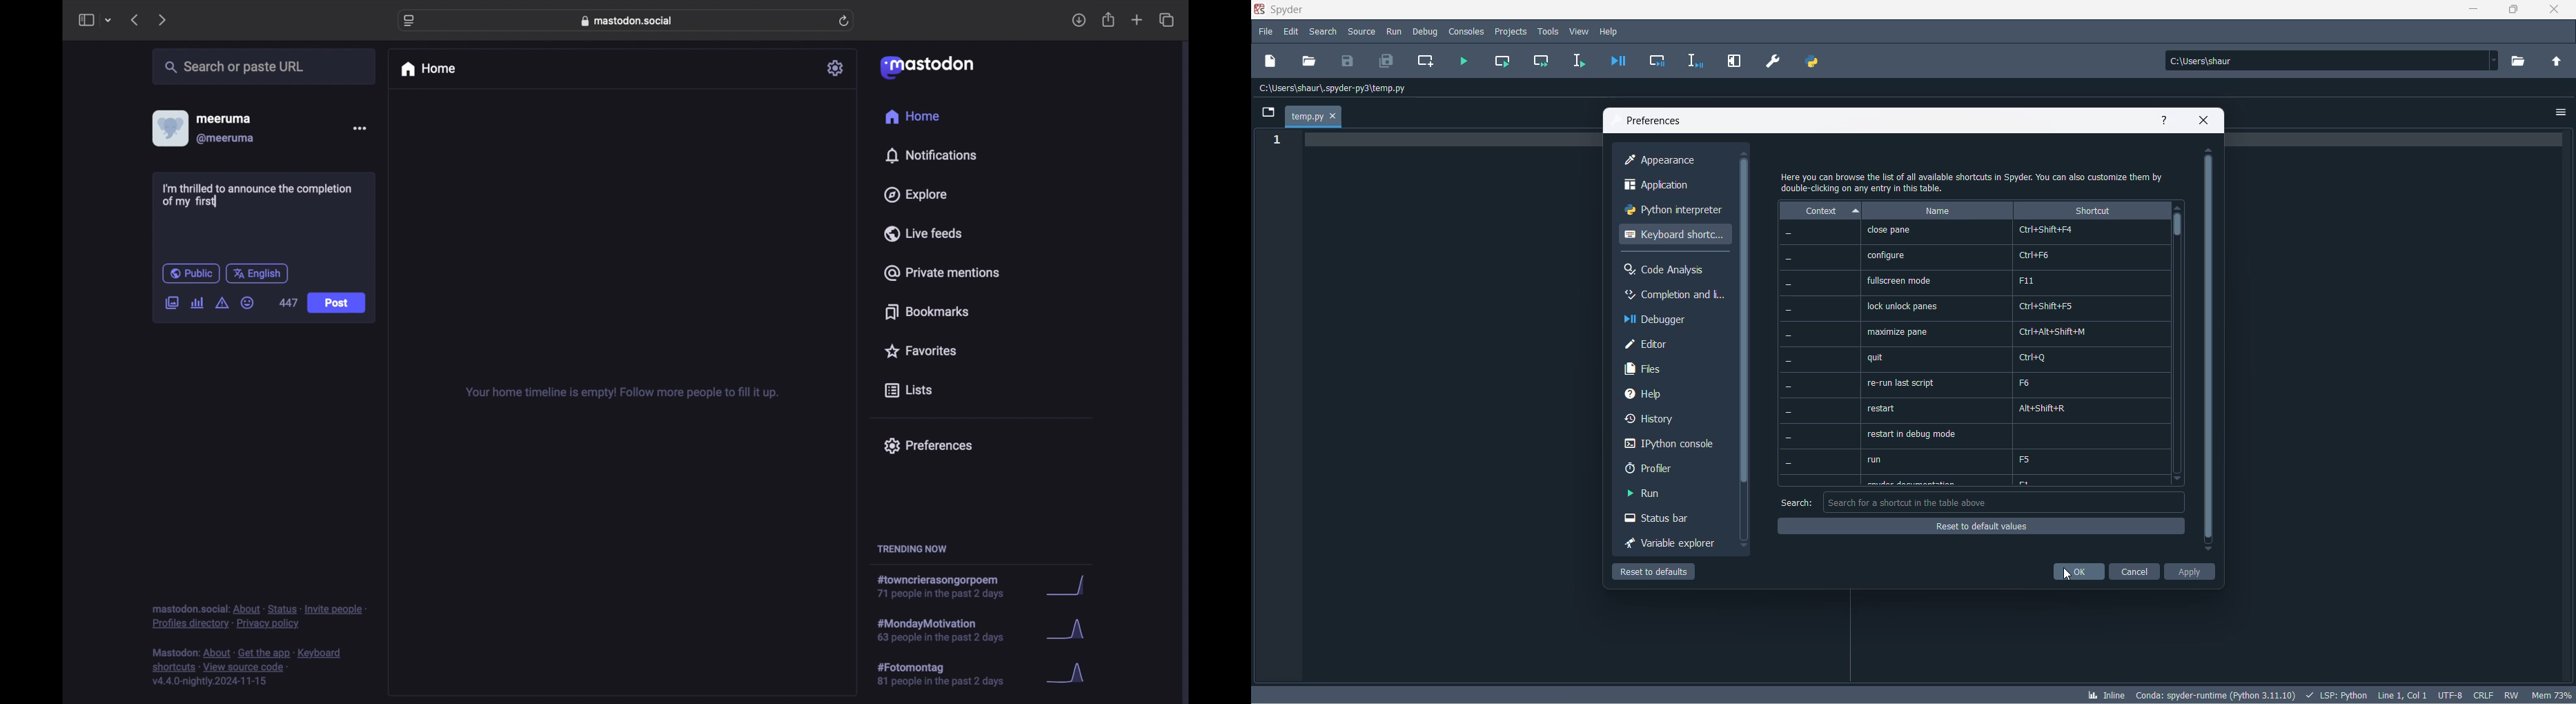  What do you see at coordinates (1427, 62) in the screenshot?
I see `create new cell` at bounding box center [1427, 62].